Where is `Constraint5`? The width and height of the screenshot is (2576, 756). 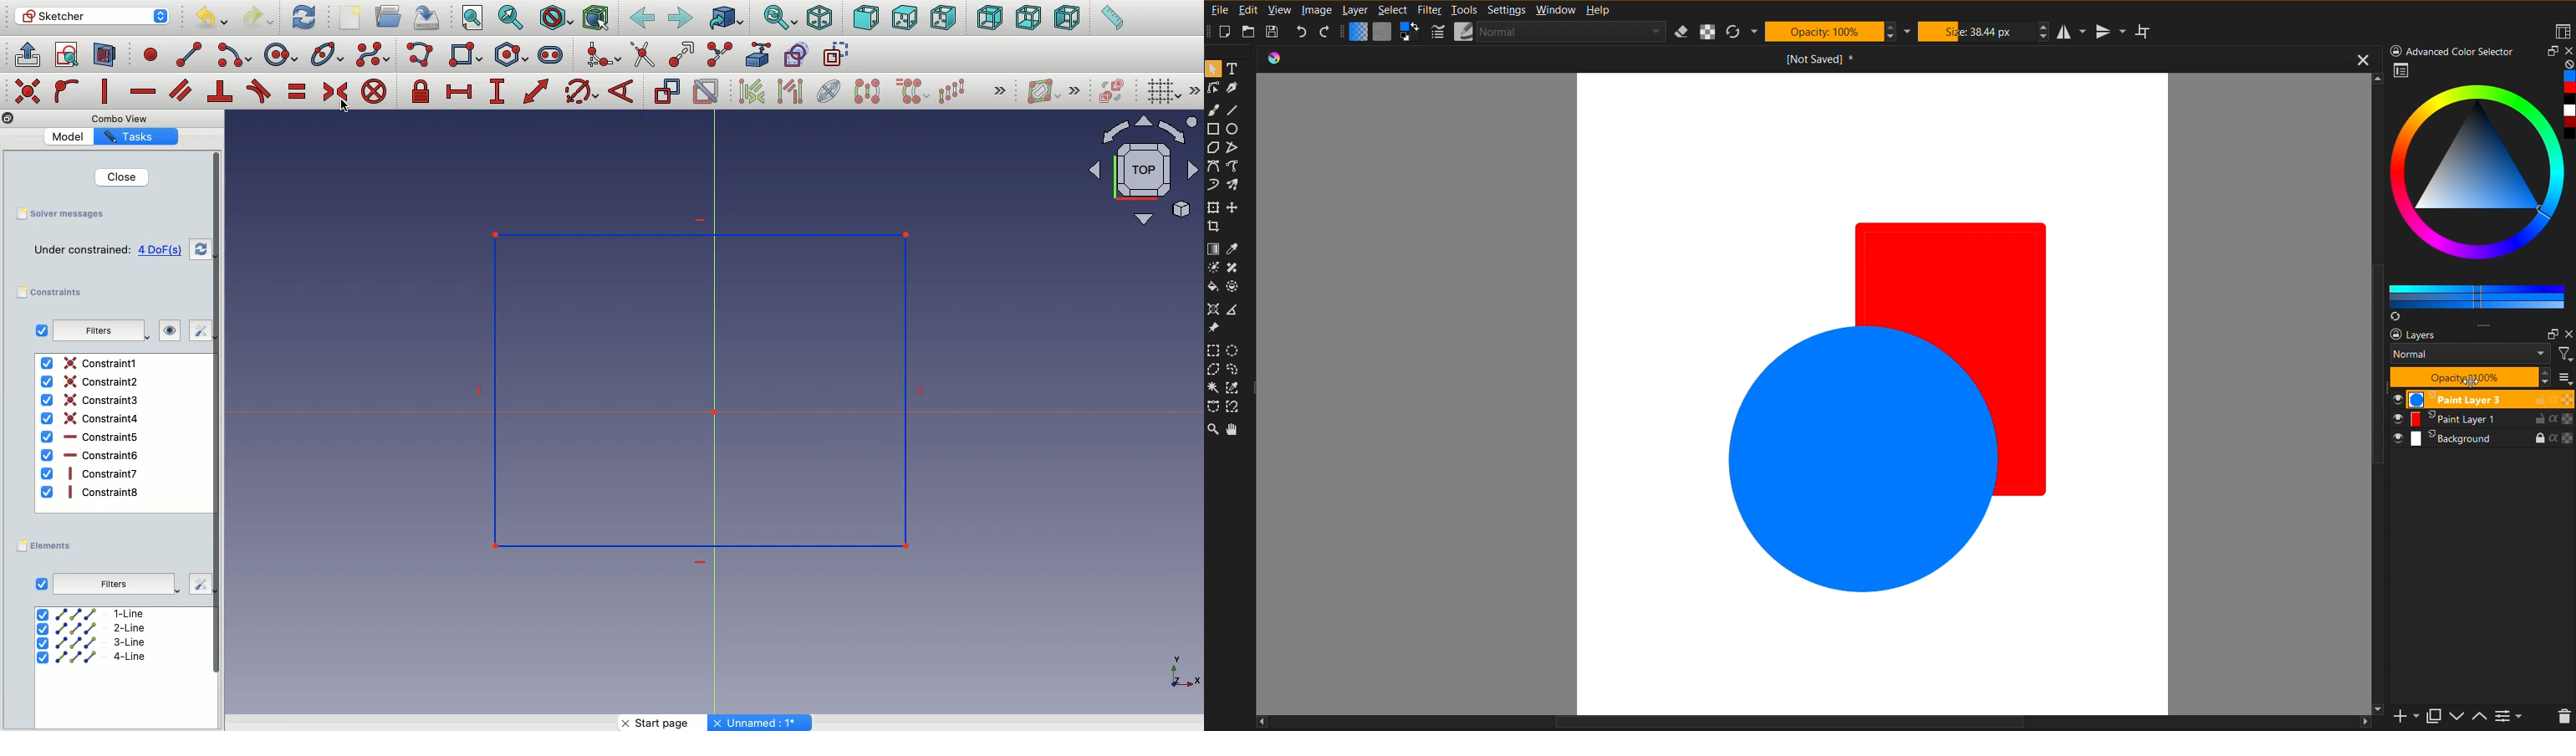
Constraint5 is located at coordinates (91, 437).